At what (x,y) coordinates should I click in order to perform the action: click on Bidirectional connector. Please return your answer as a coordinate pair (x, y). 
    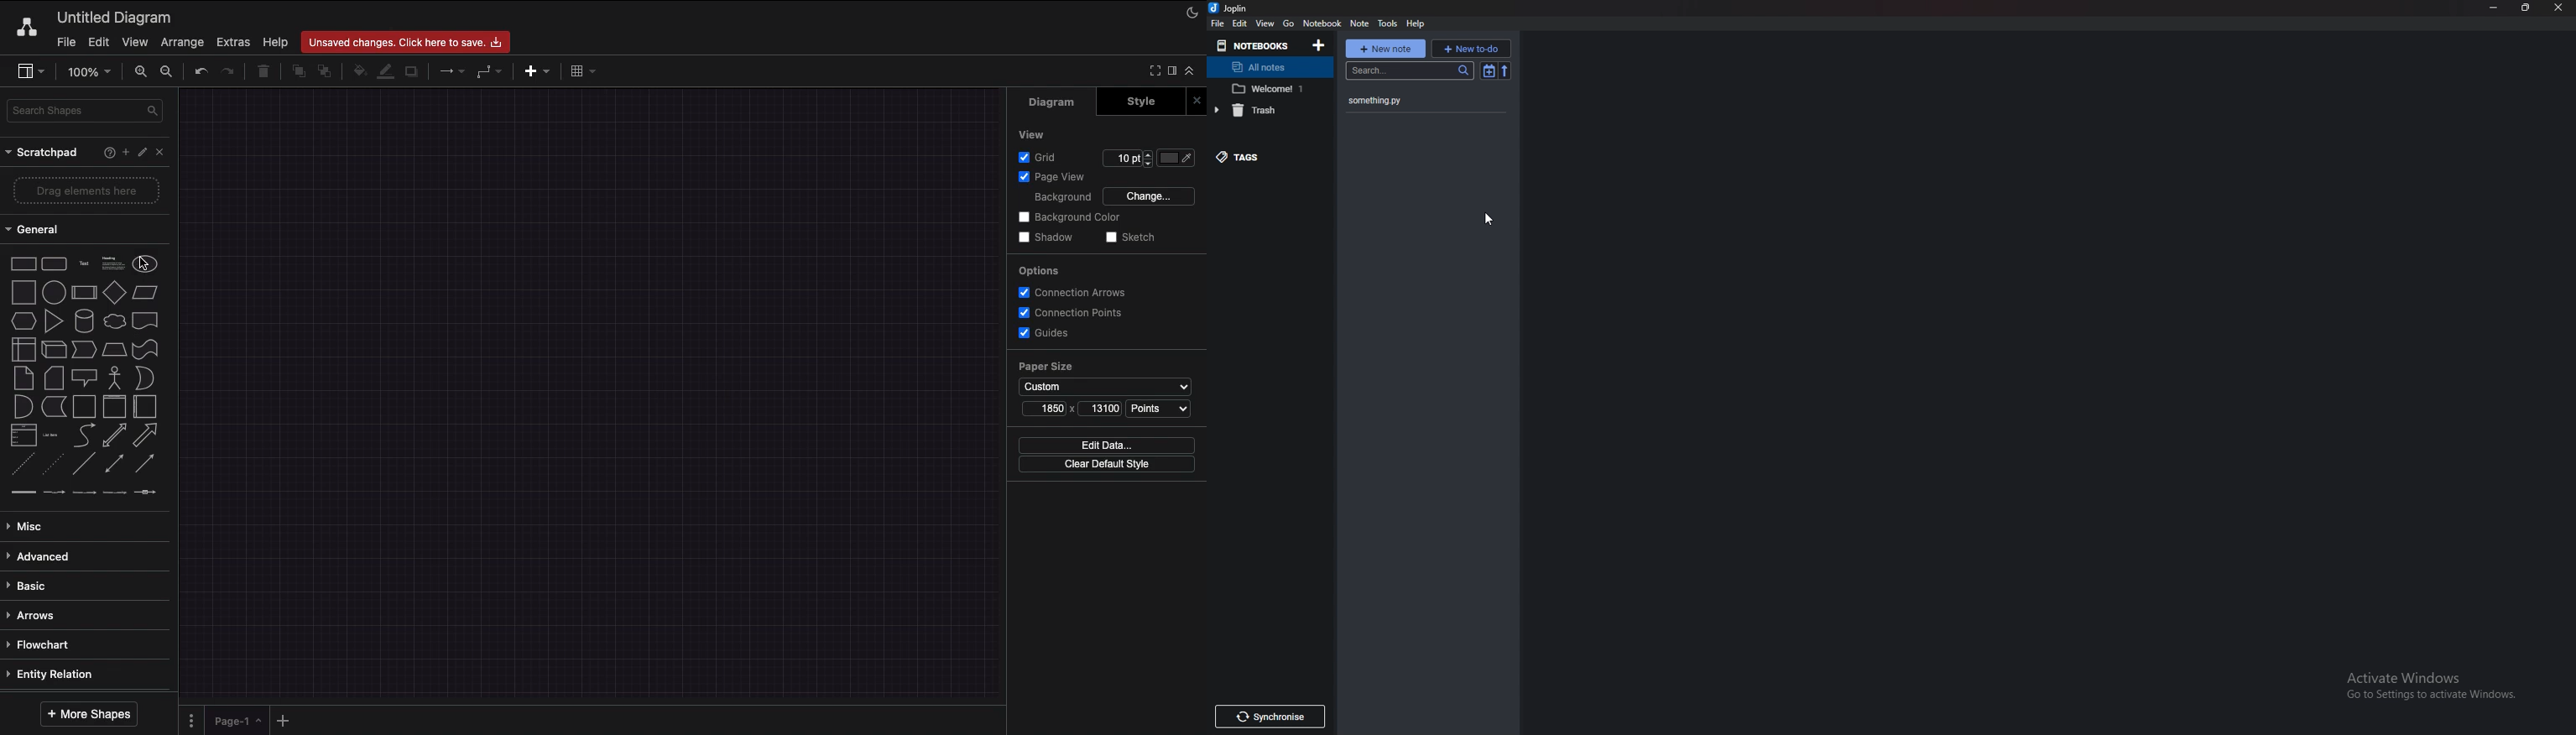
    Looking at the image, I should click on (115, 464).